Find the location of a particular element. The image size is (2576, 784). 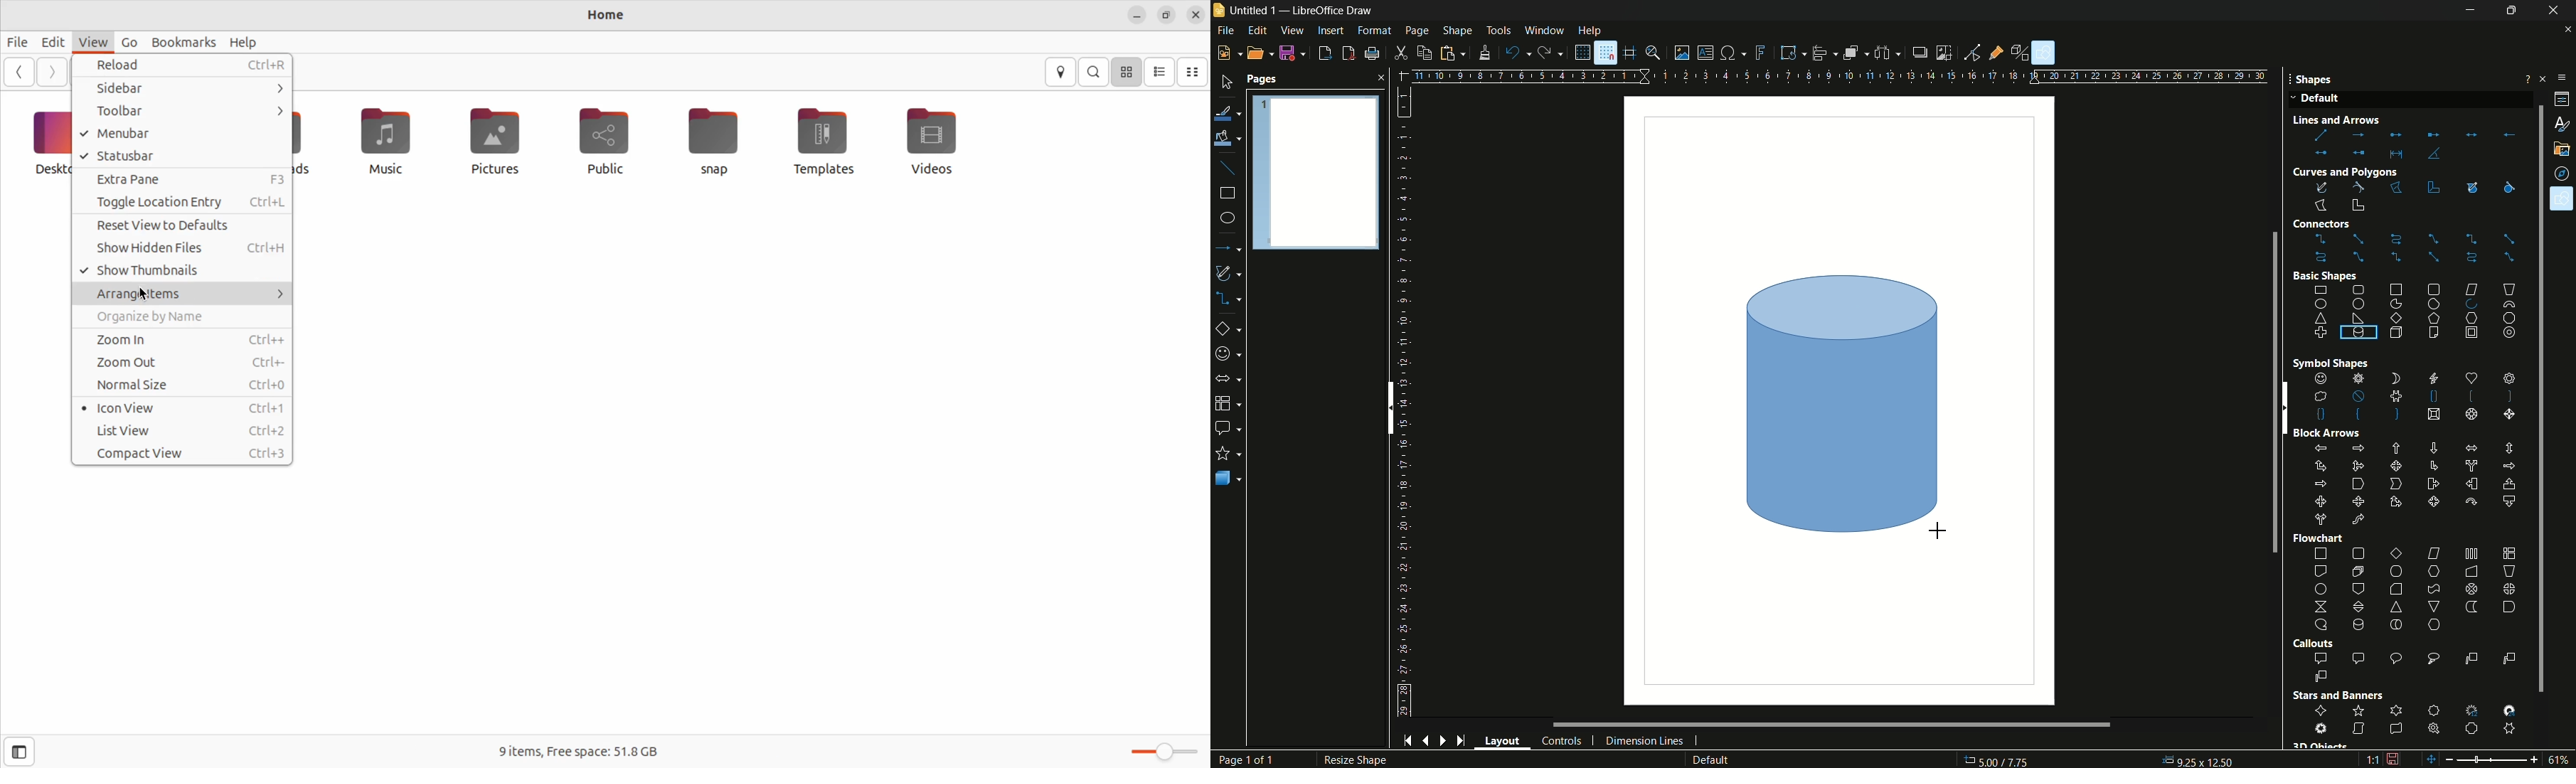

shape menu is located at coordinates (1459, 31).